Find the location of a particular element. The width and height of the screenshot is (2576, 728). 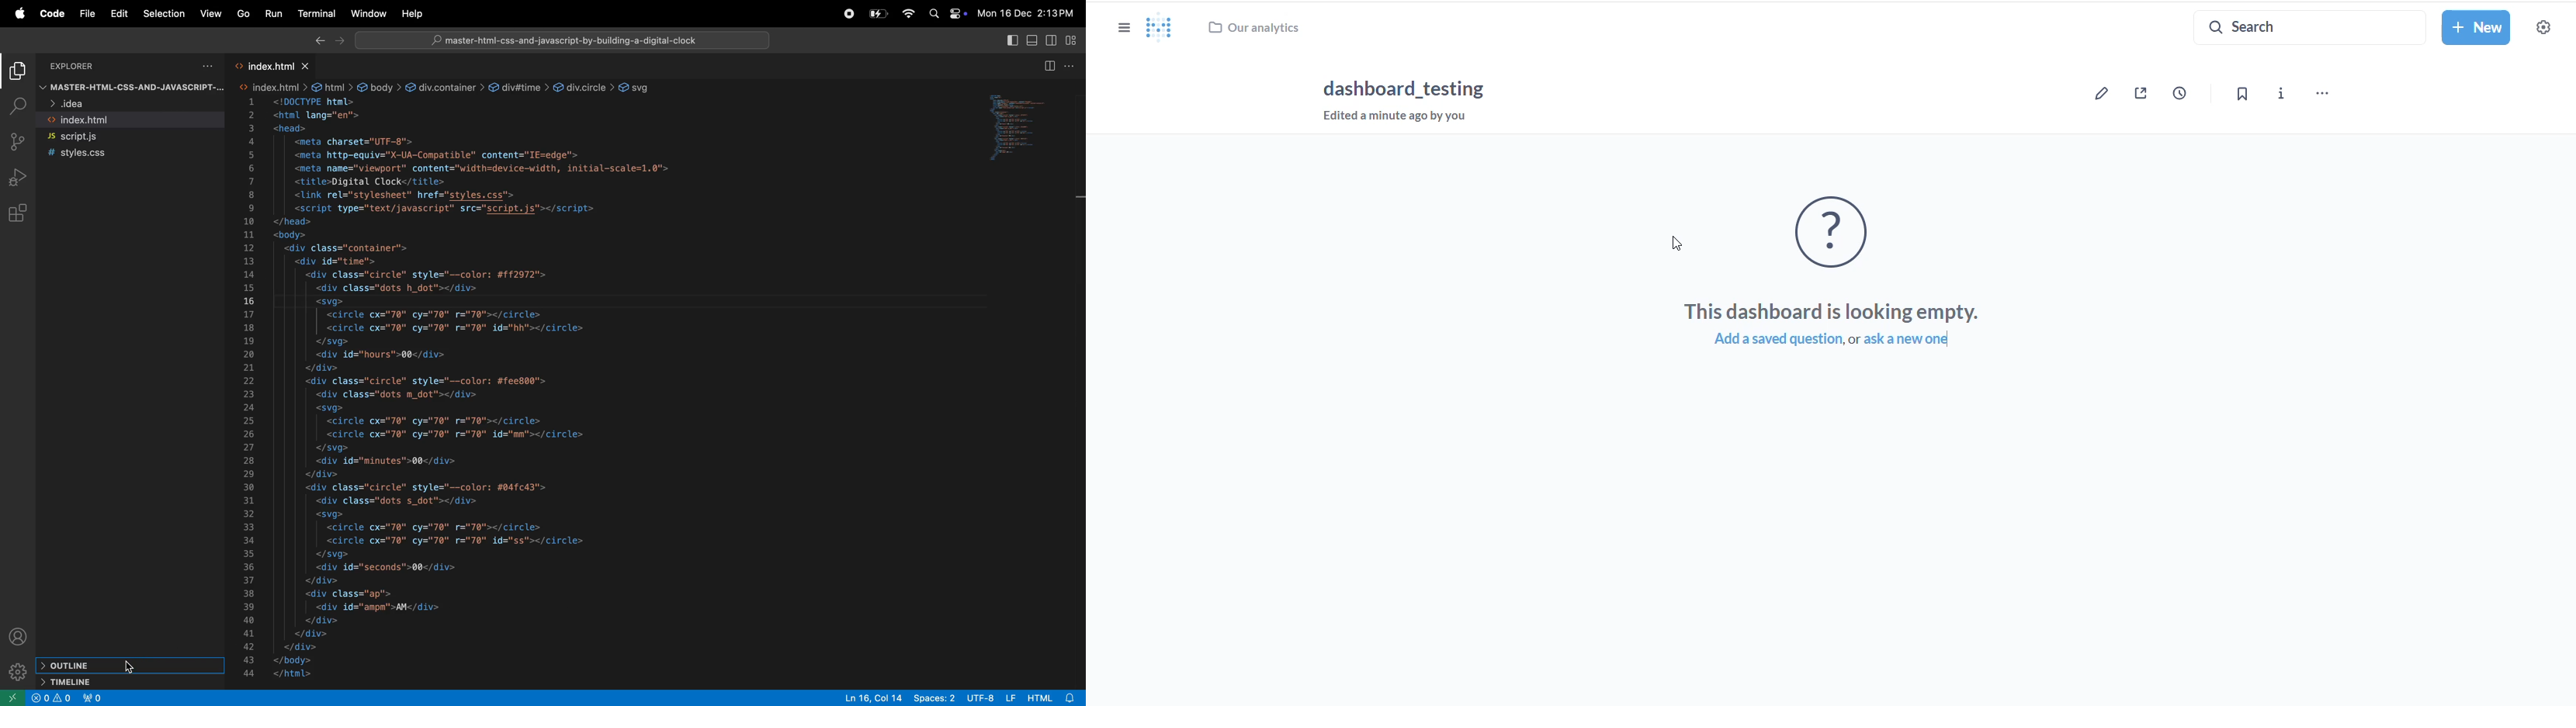

script.js is located at coordinates (127, 136).